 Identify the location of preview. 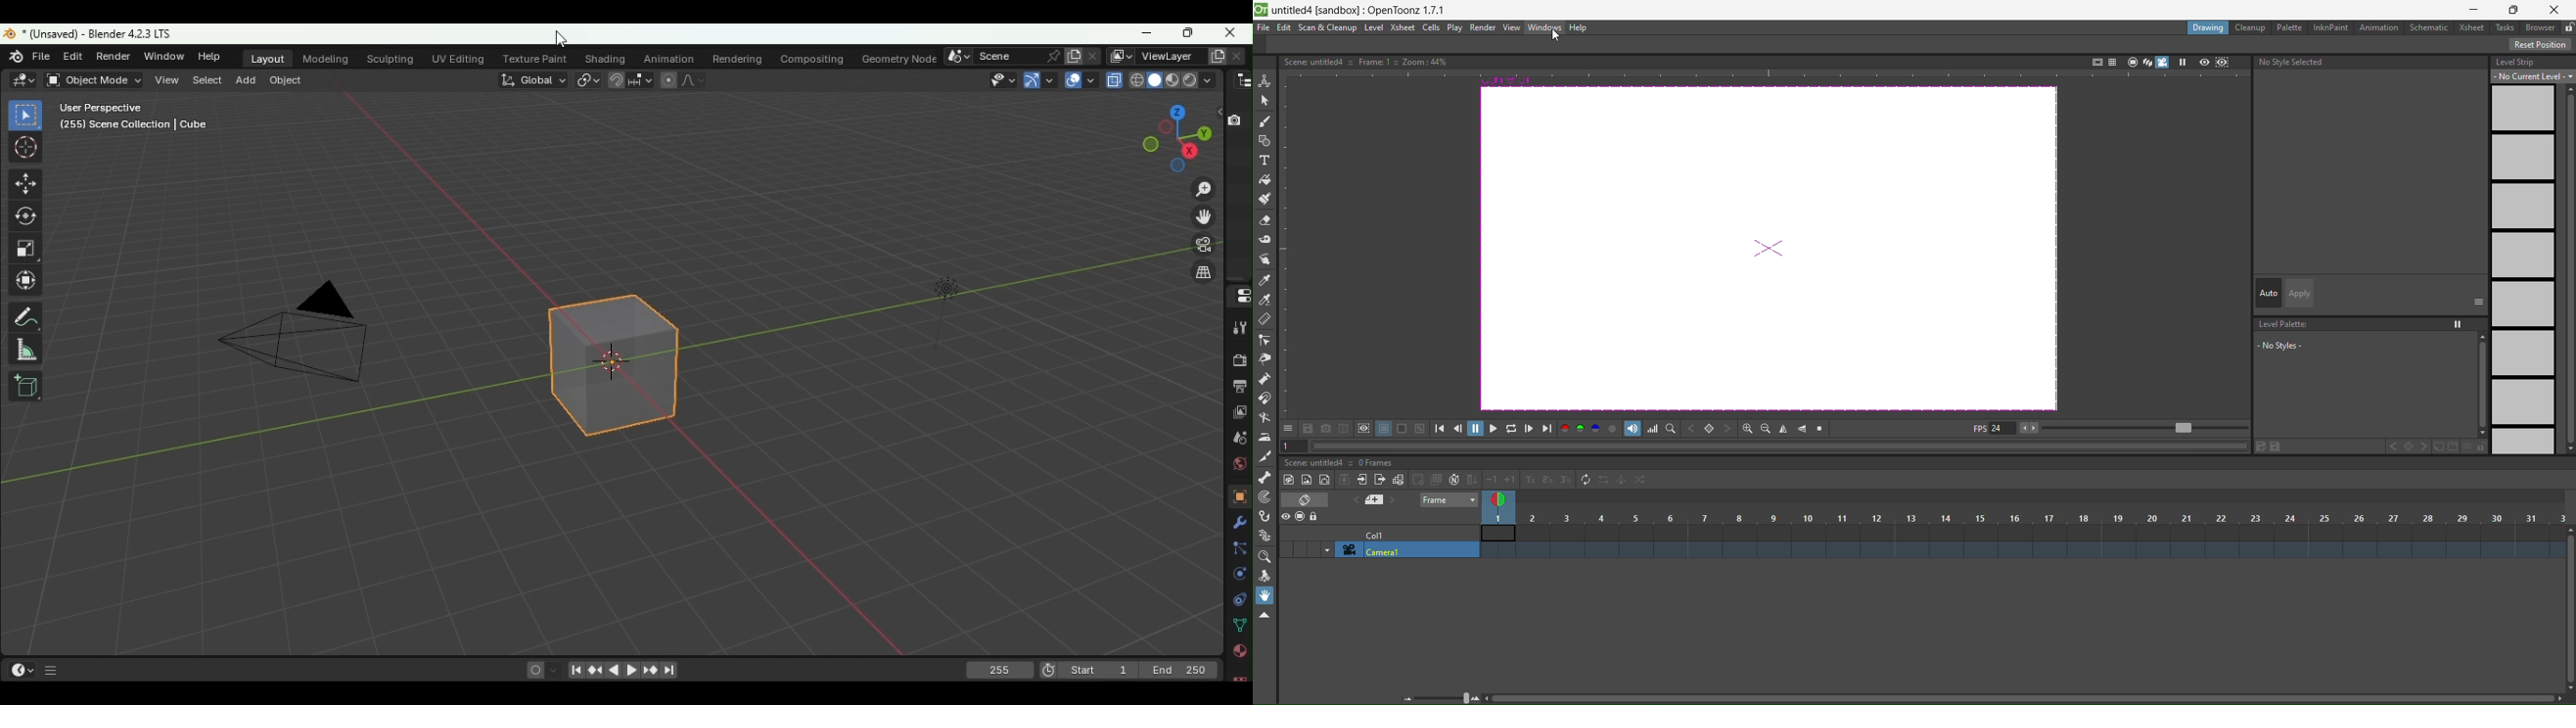
(2204, 61).